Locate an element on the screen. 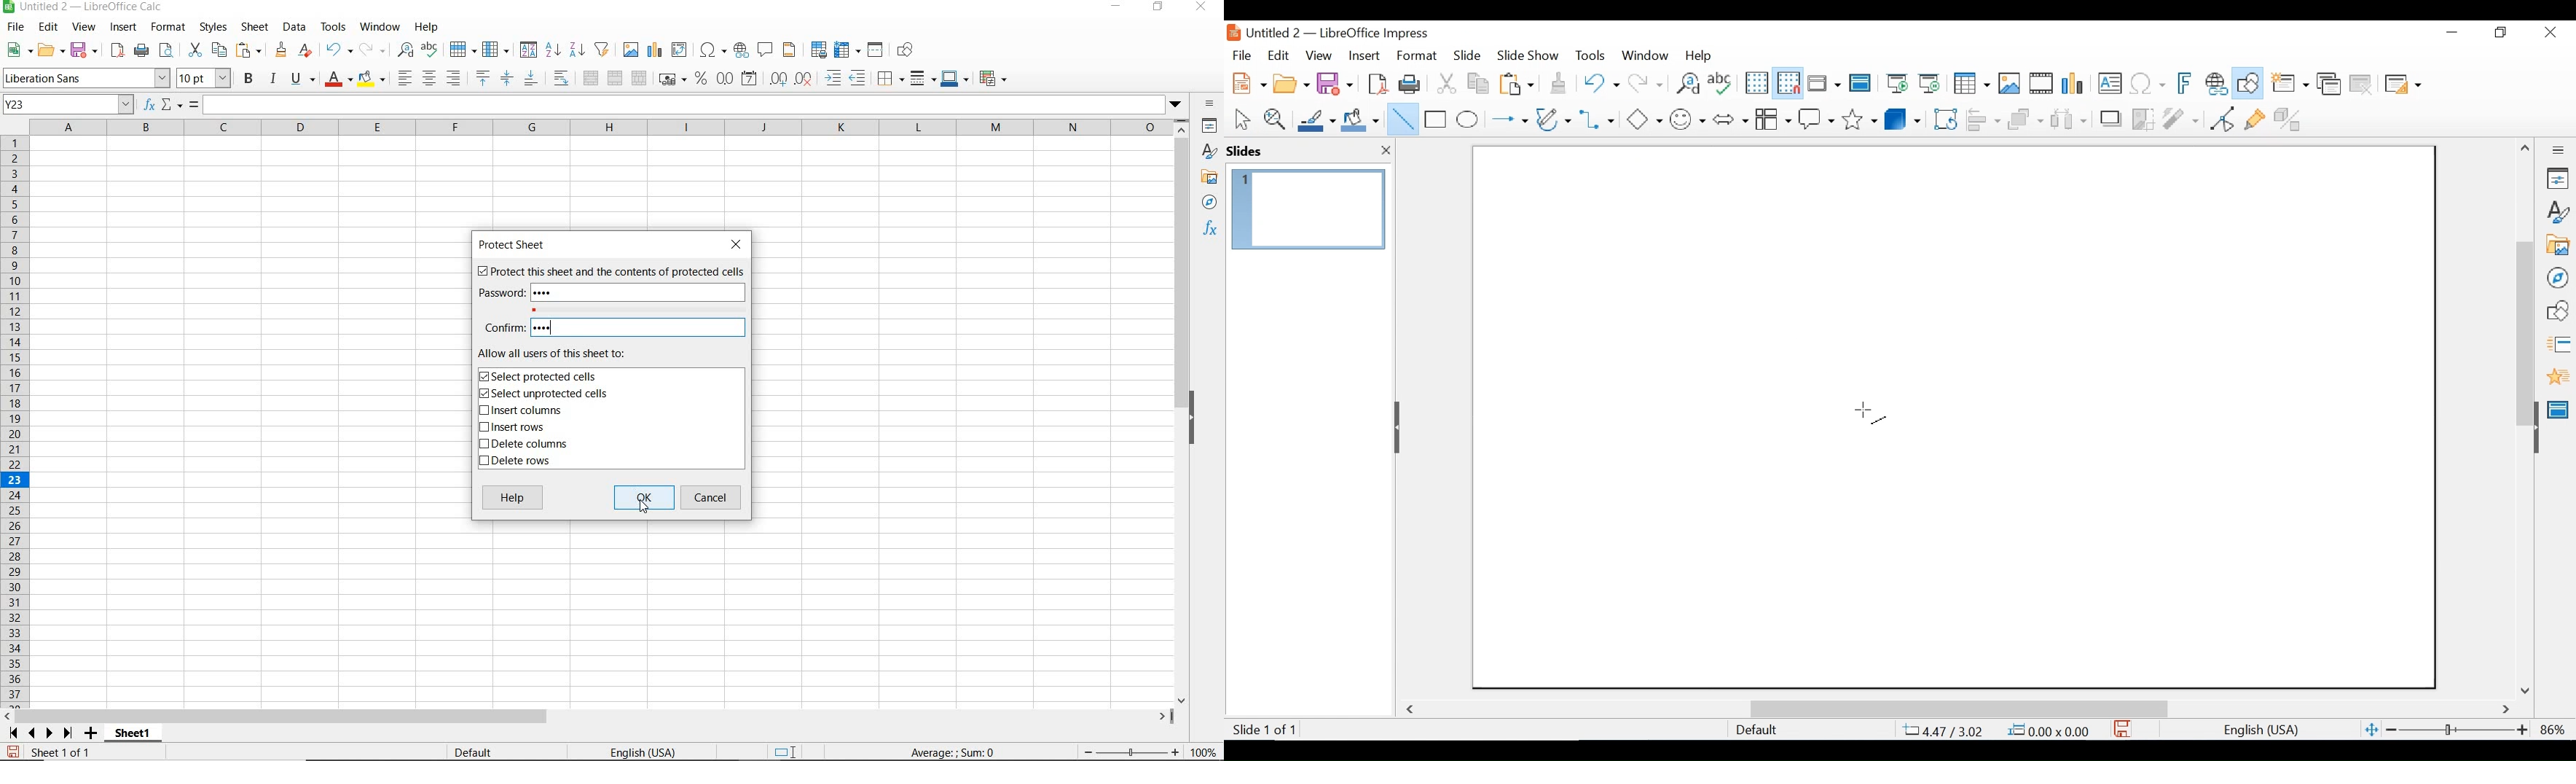  SELECT PROTECTED CELLS is located at coordinates (541, 376).